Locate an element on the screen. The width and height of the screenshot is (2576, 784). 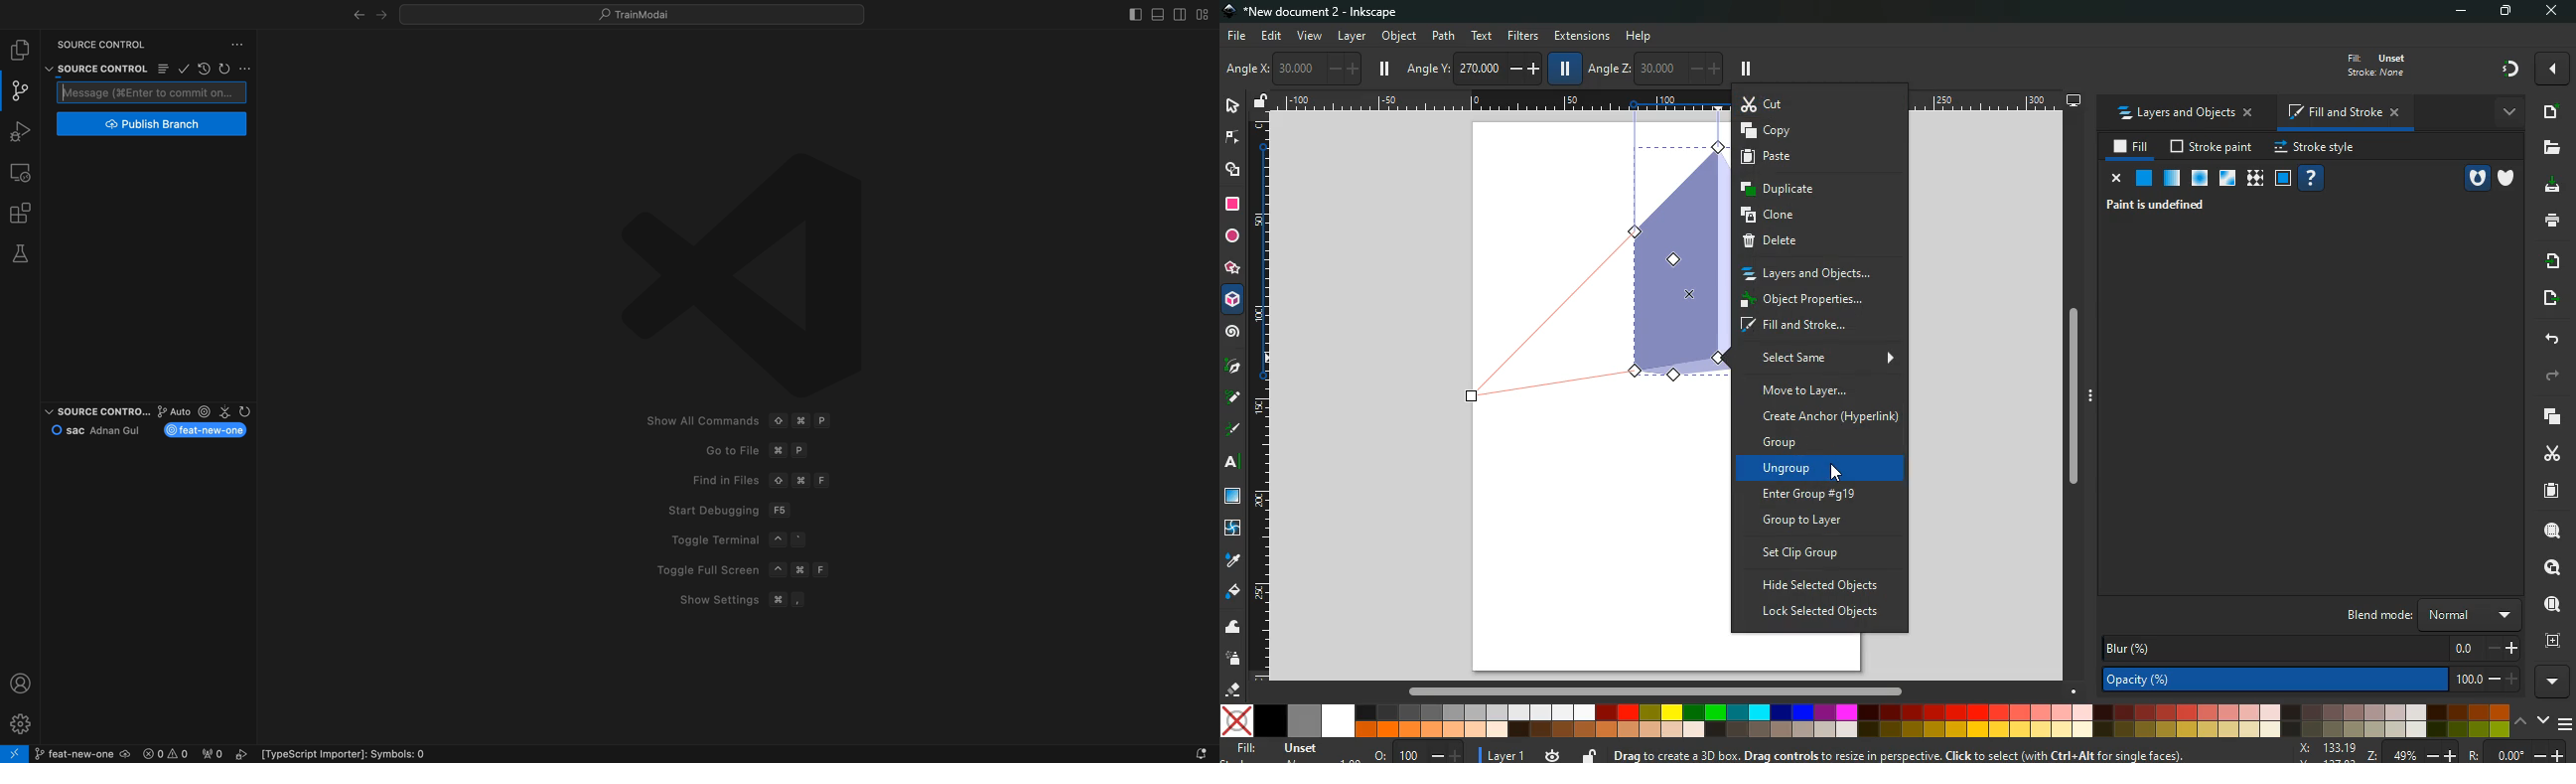
receive is located at coordinates (2547, 260).